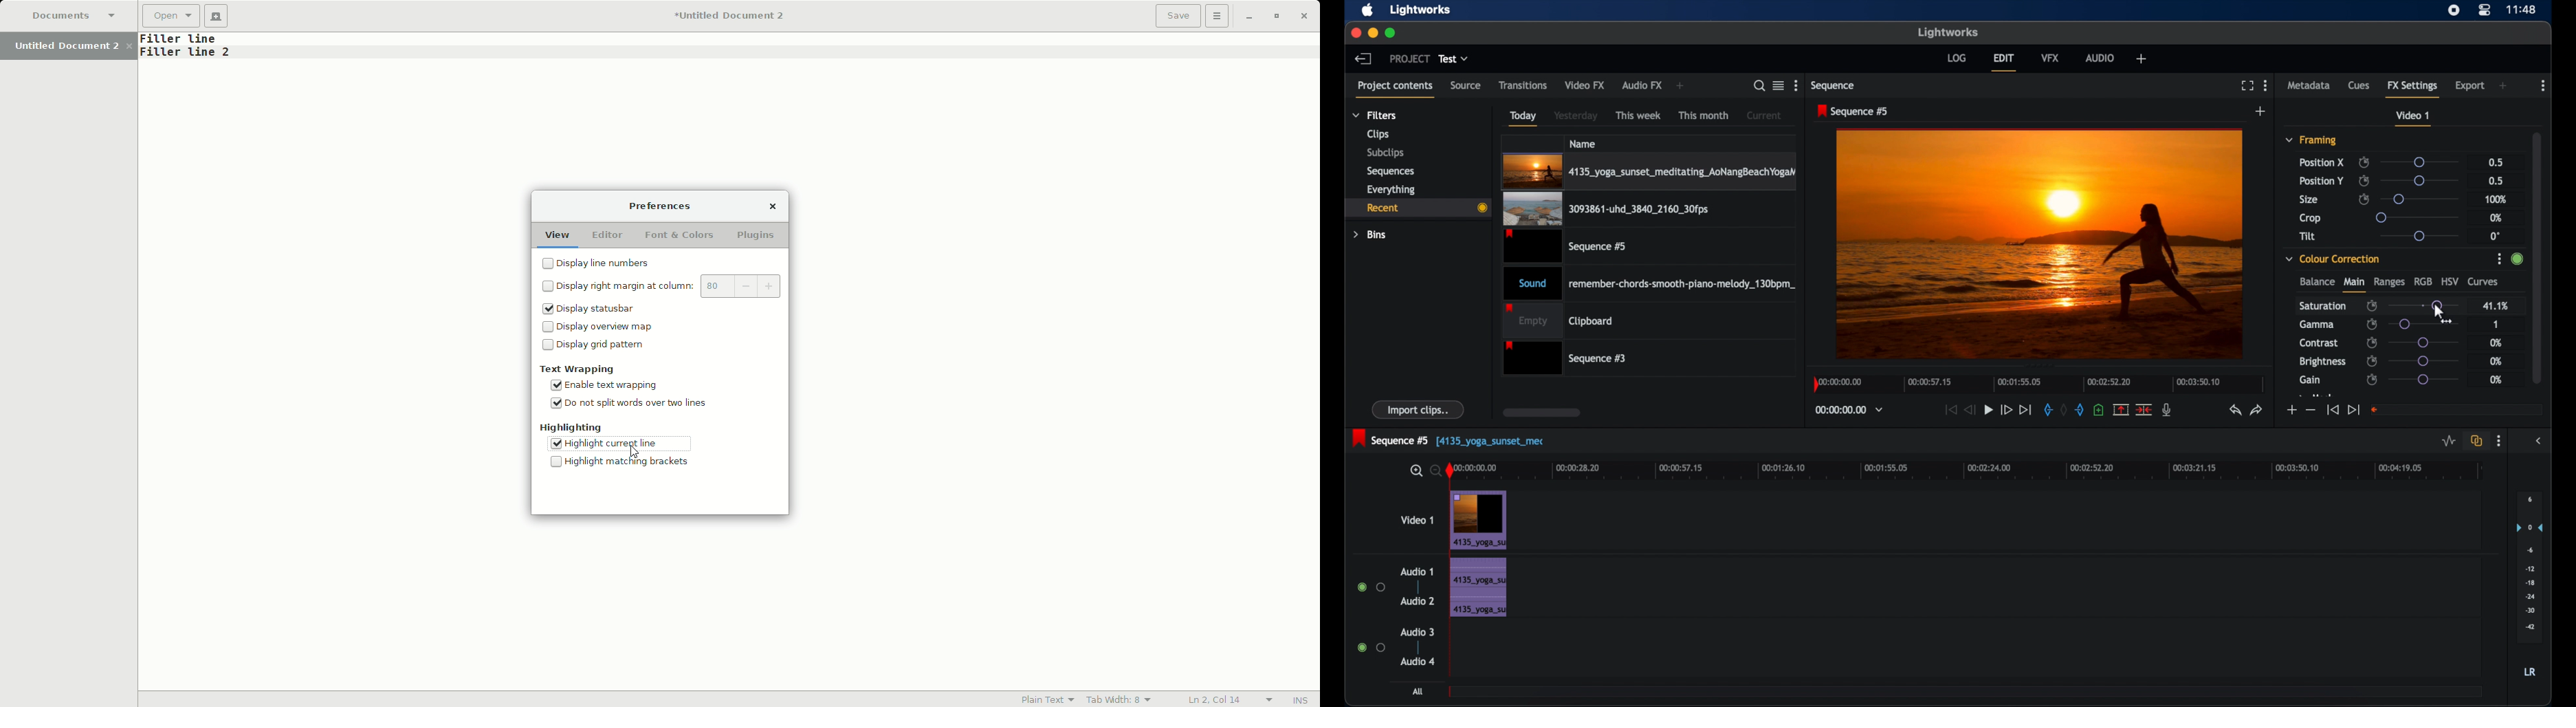  I want to click on video 1, so click(2414, 118).